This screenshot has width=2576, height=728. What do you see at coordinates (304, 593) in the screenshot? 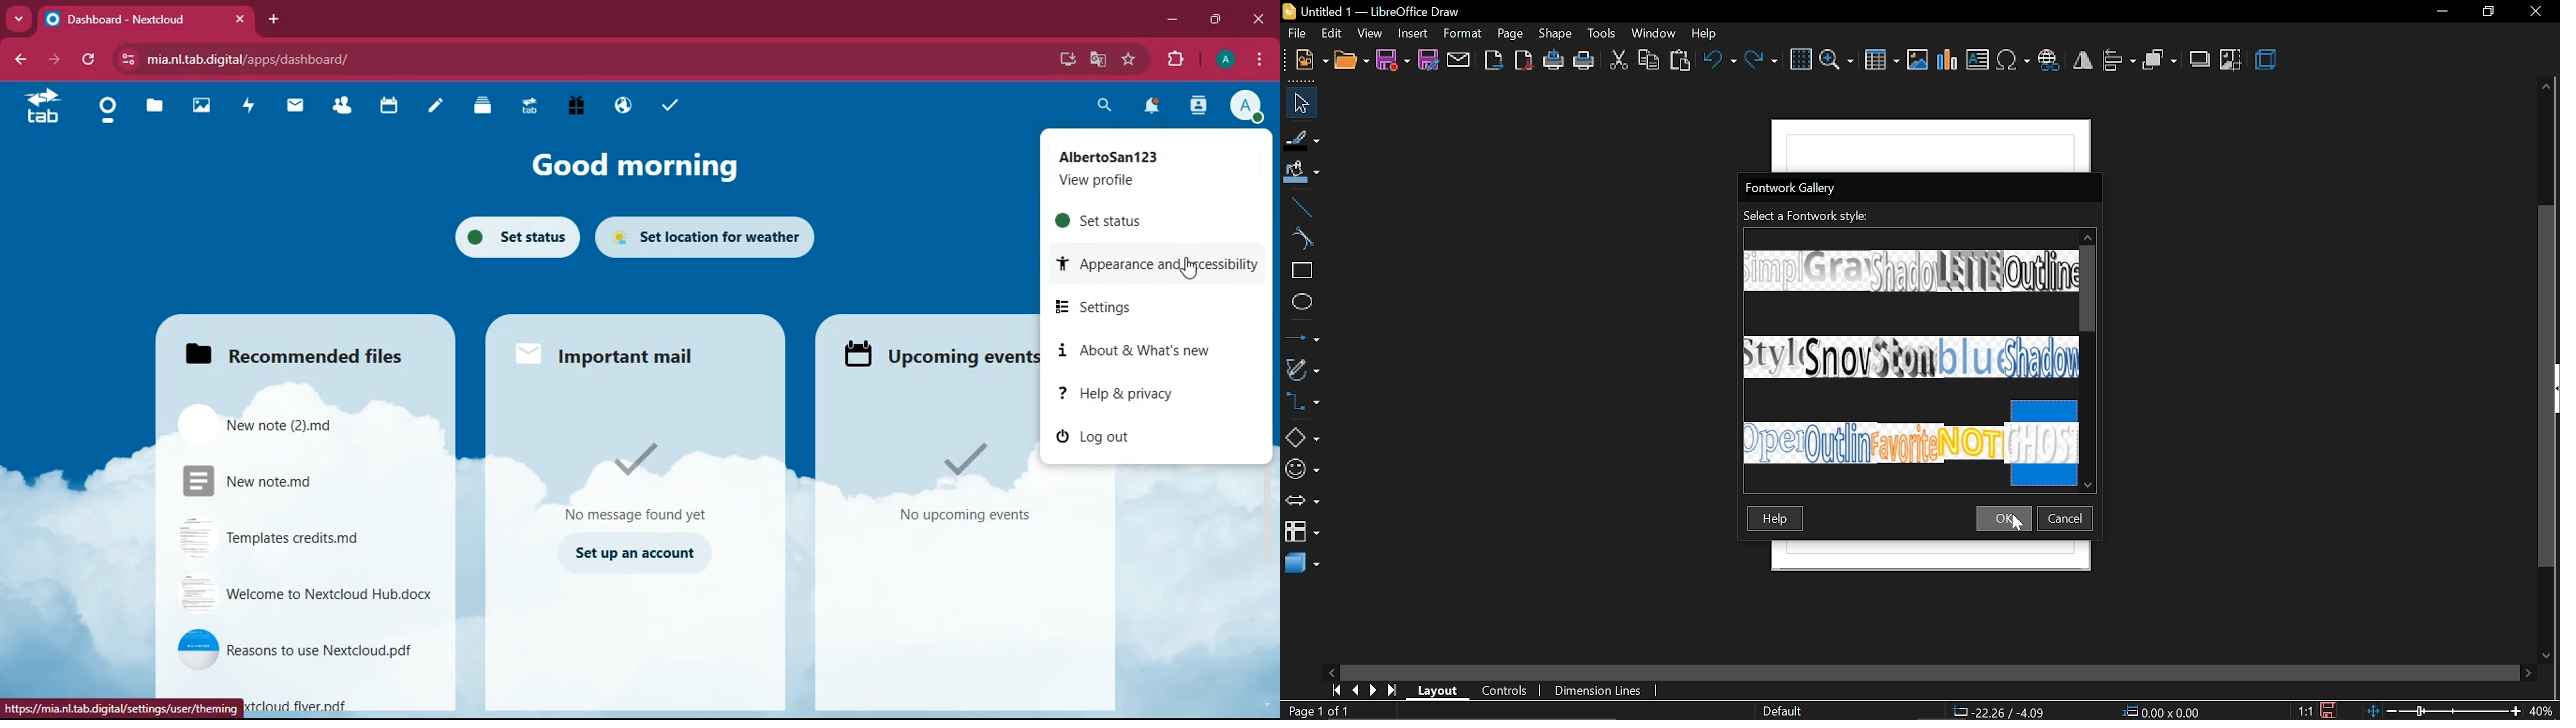
I see `file` at bounding box center [304, 593].